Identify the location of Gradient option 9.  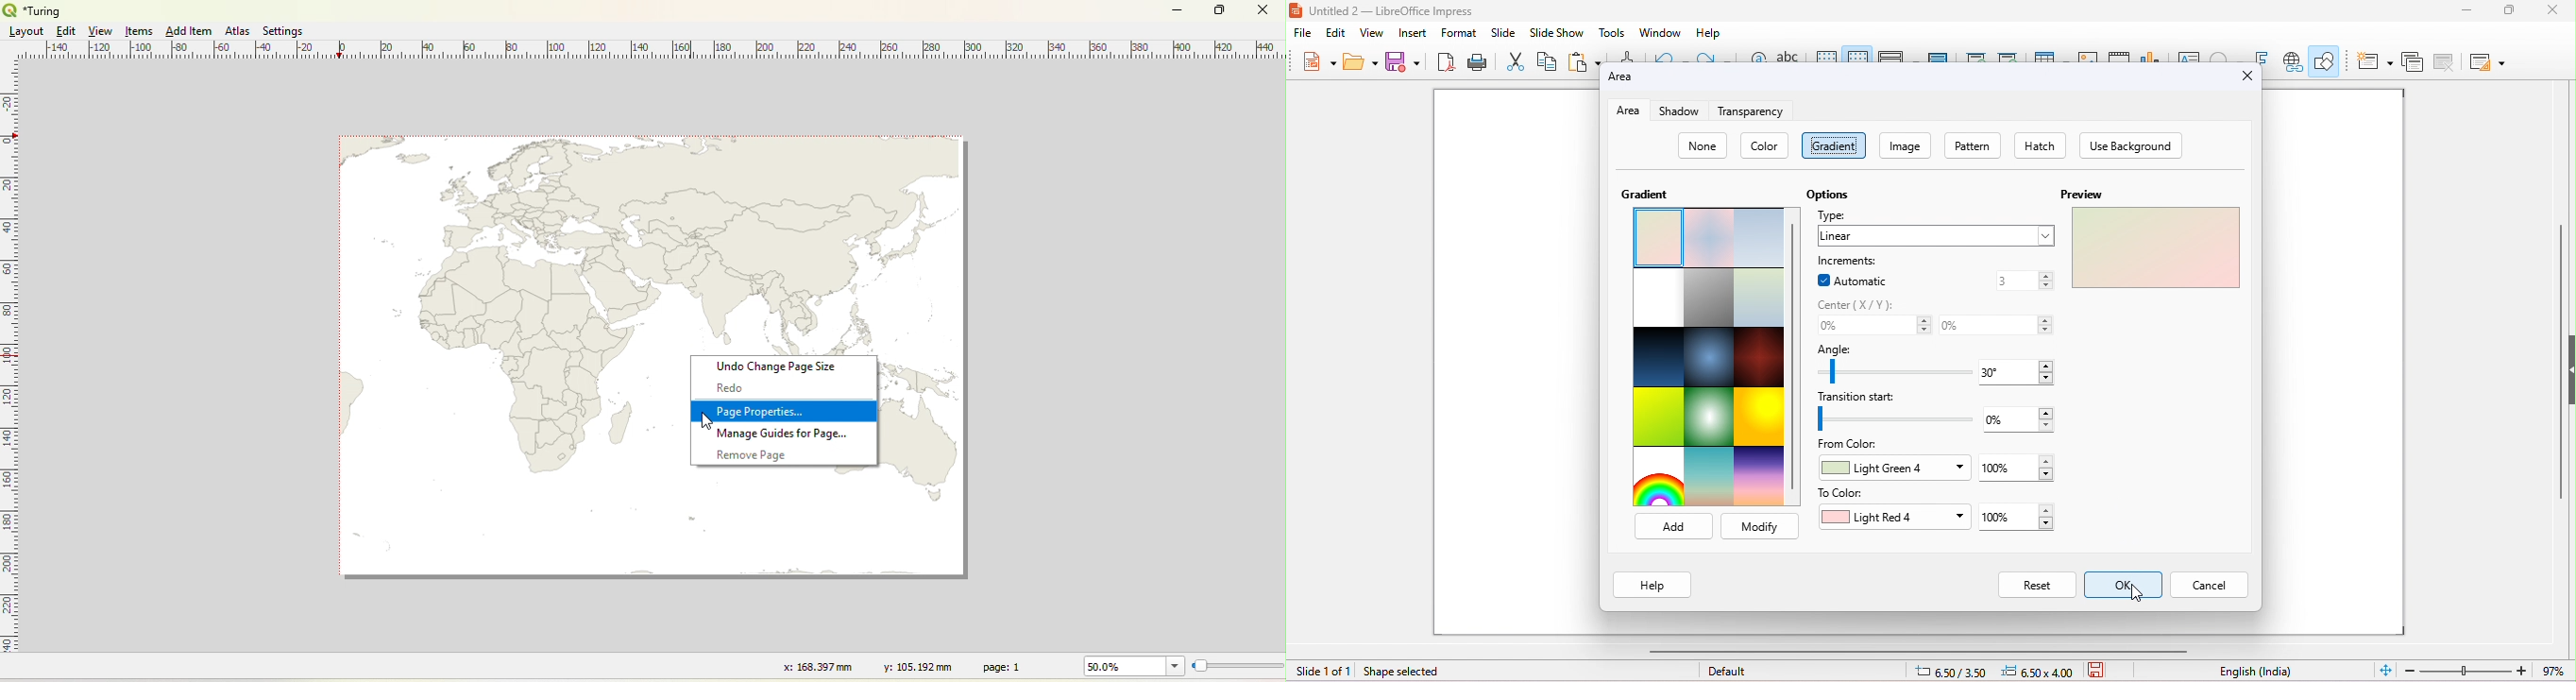
(1759, 358).